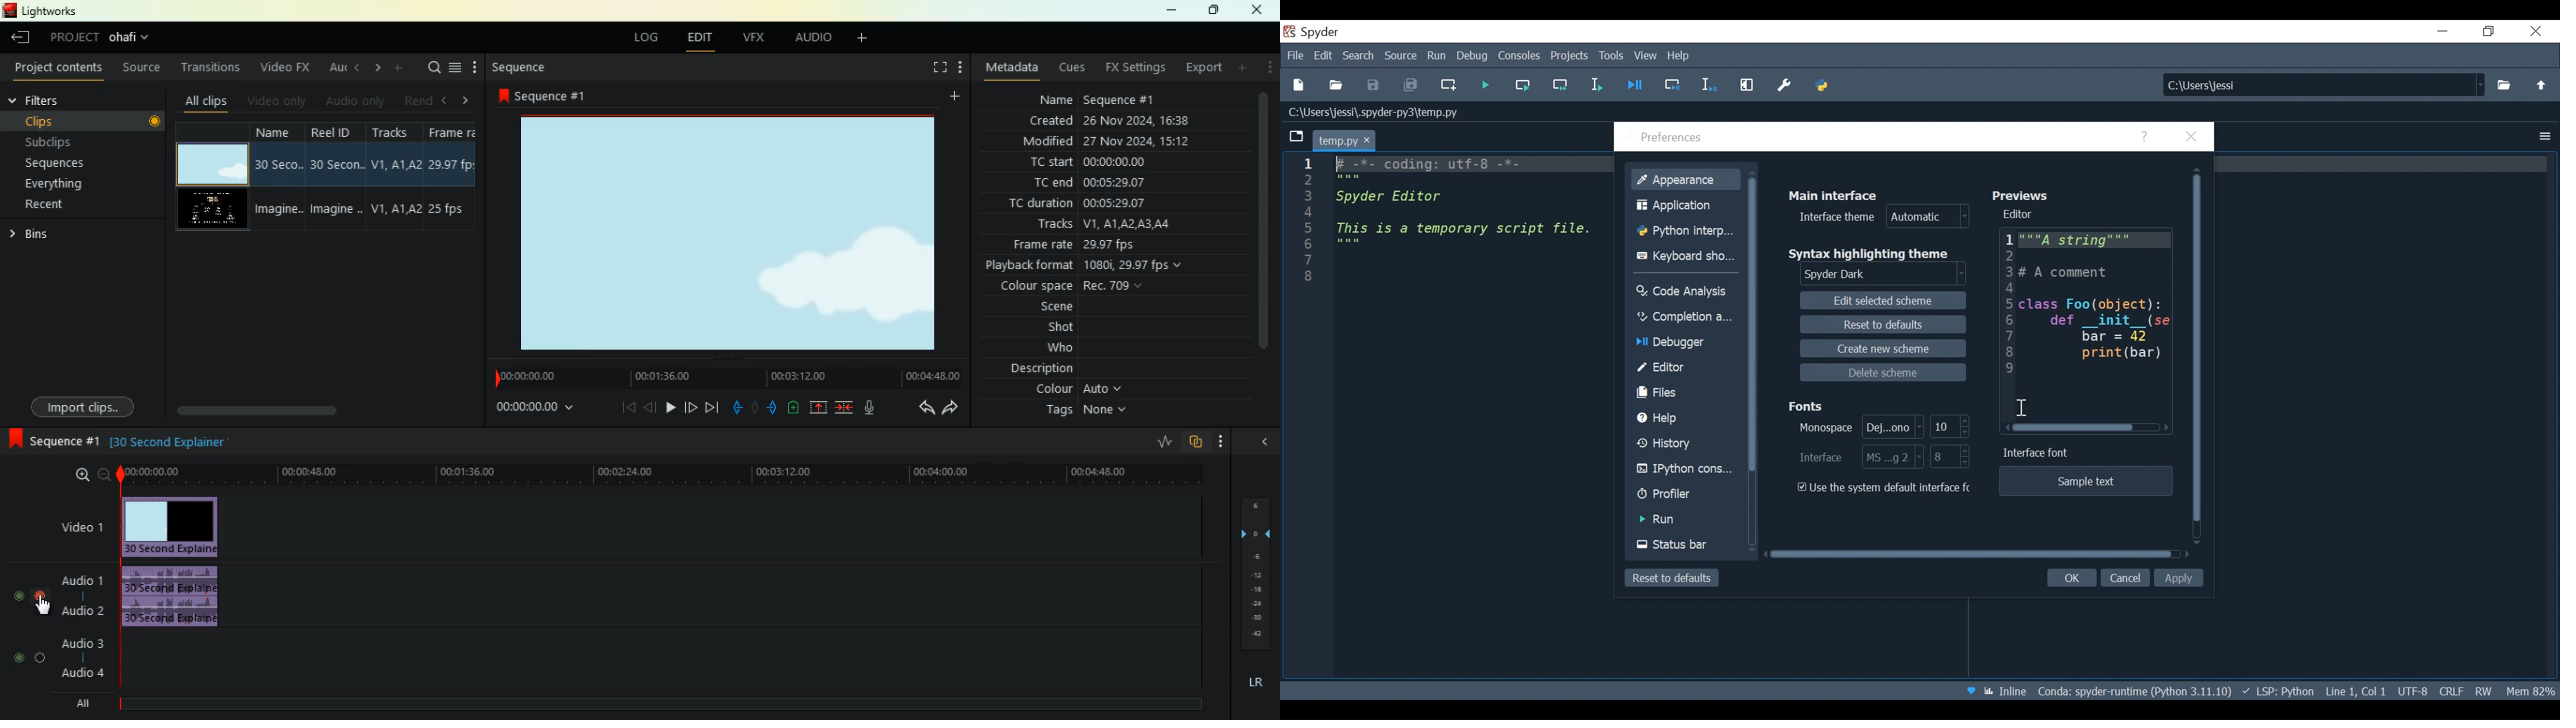 The image size is (2576, 728). What do you see at coordinates (1883, 275) in the screenshot?
I see `Select Syntax highlighting theme` at bounding box center [1883, 275].